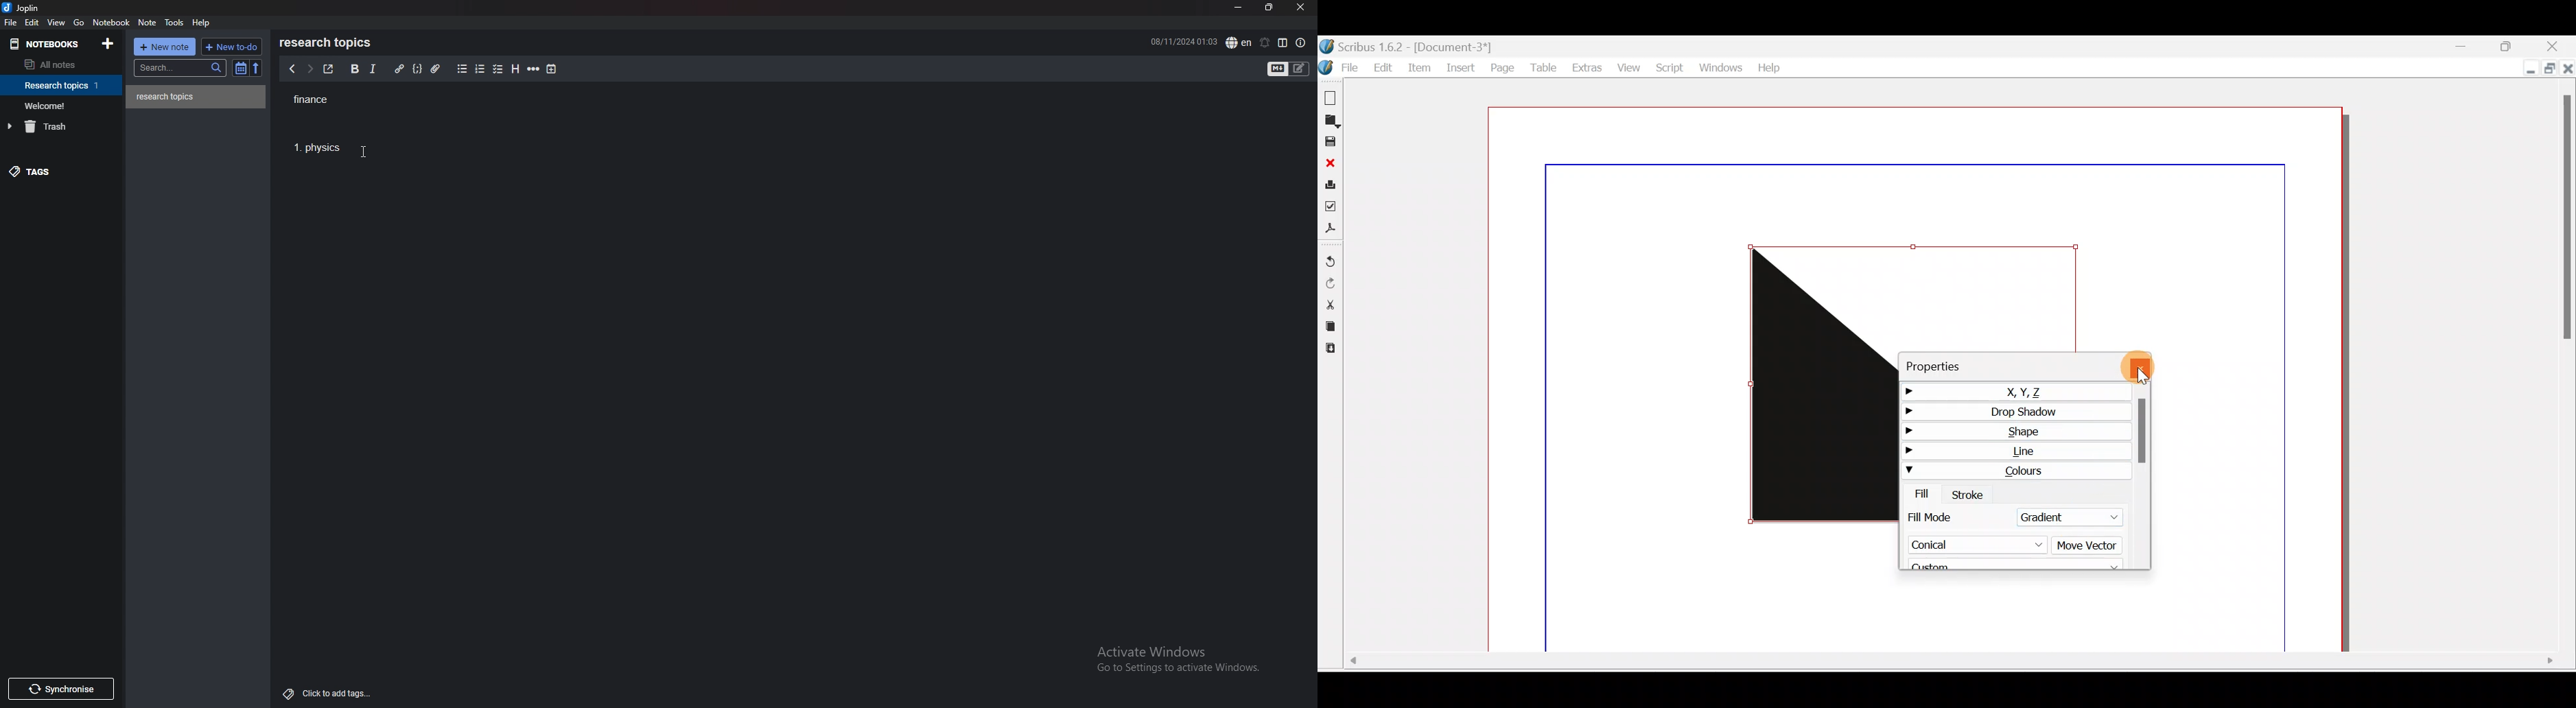 The width and height of the screenshot is (2576, 728). I want to click on 08/11/2024 01:02, so click(1183, 41).